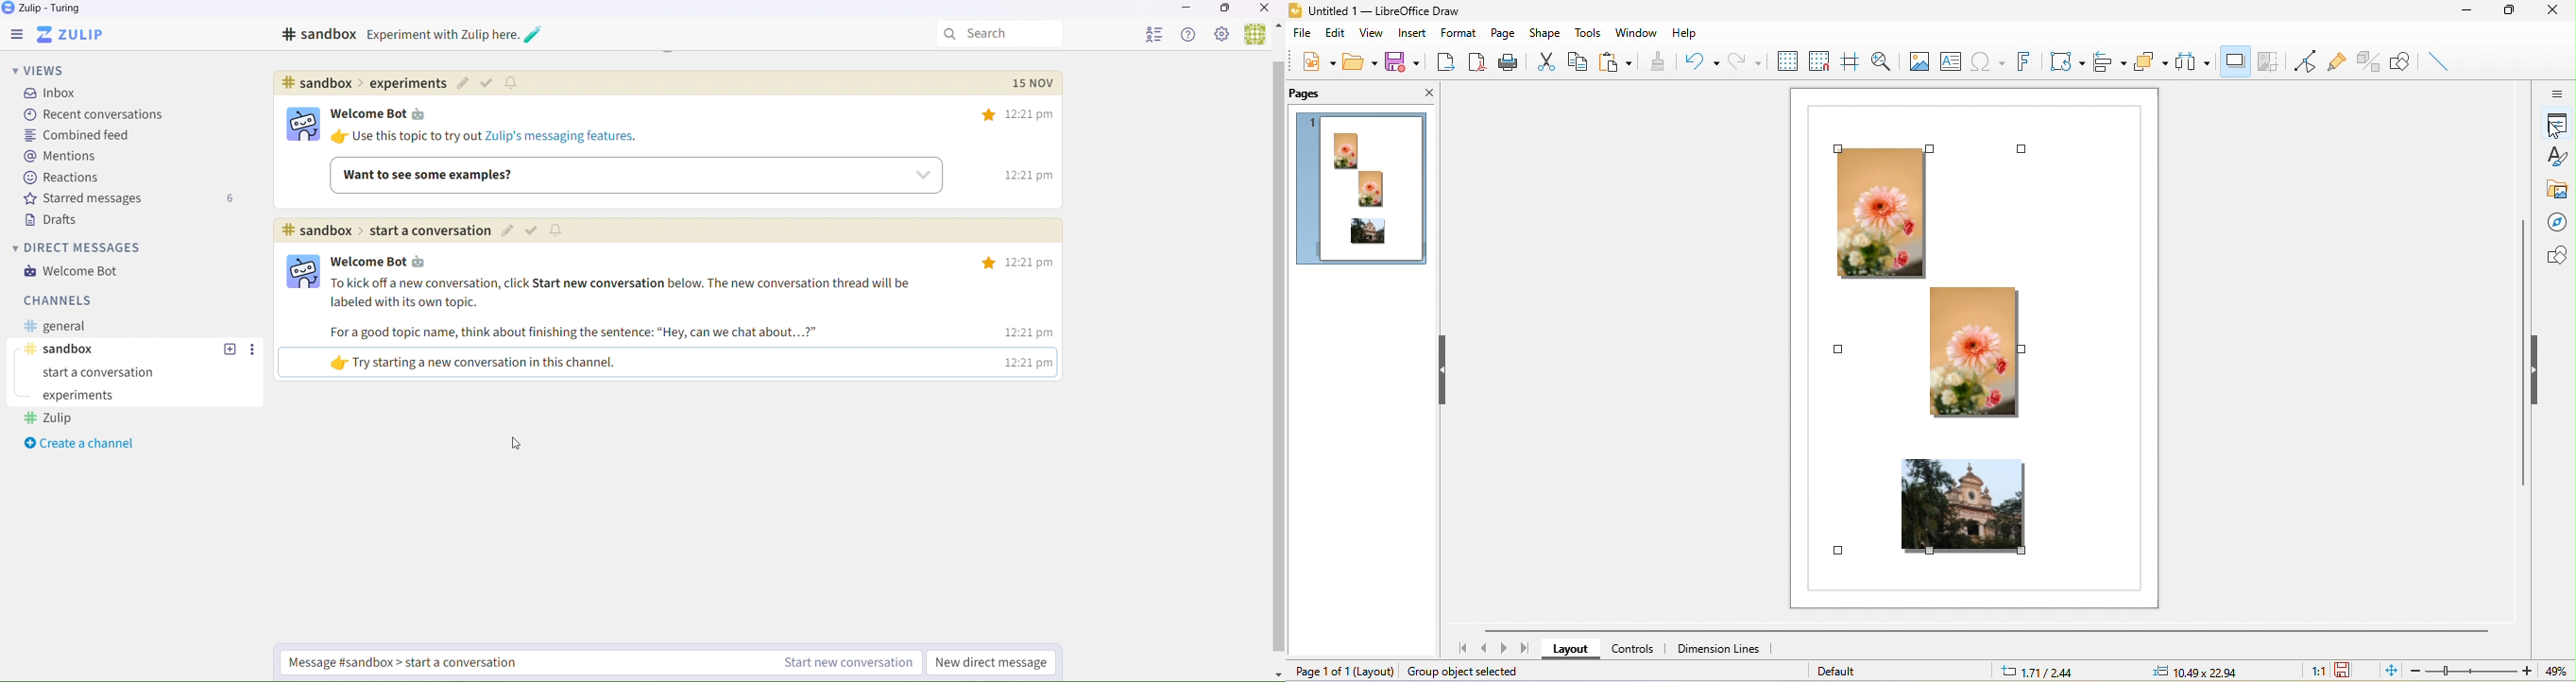  What do you see at coordinates (2404, 62) in the screenshot?
I see `show draw function` at bounding box center [2404, 62].